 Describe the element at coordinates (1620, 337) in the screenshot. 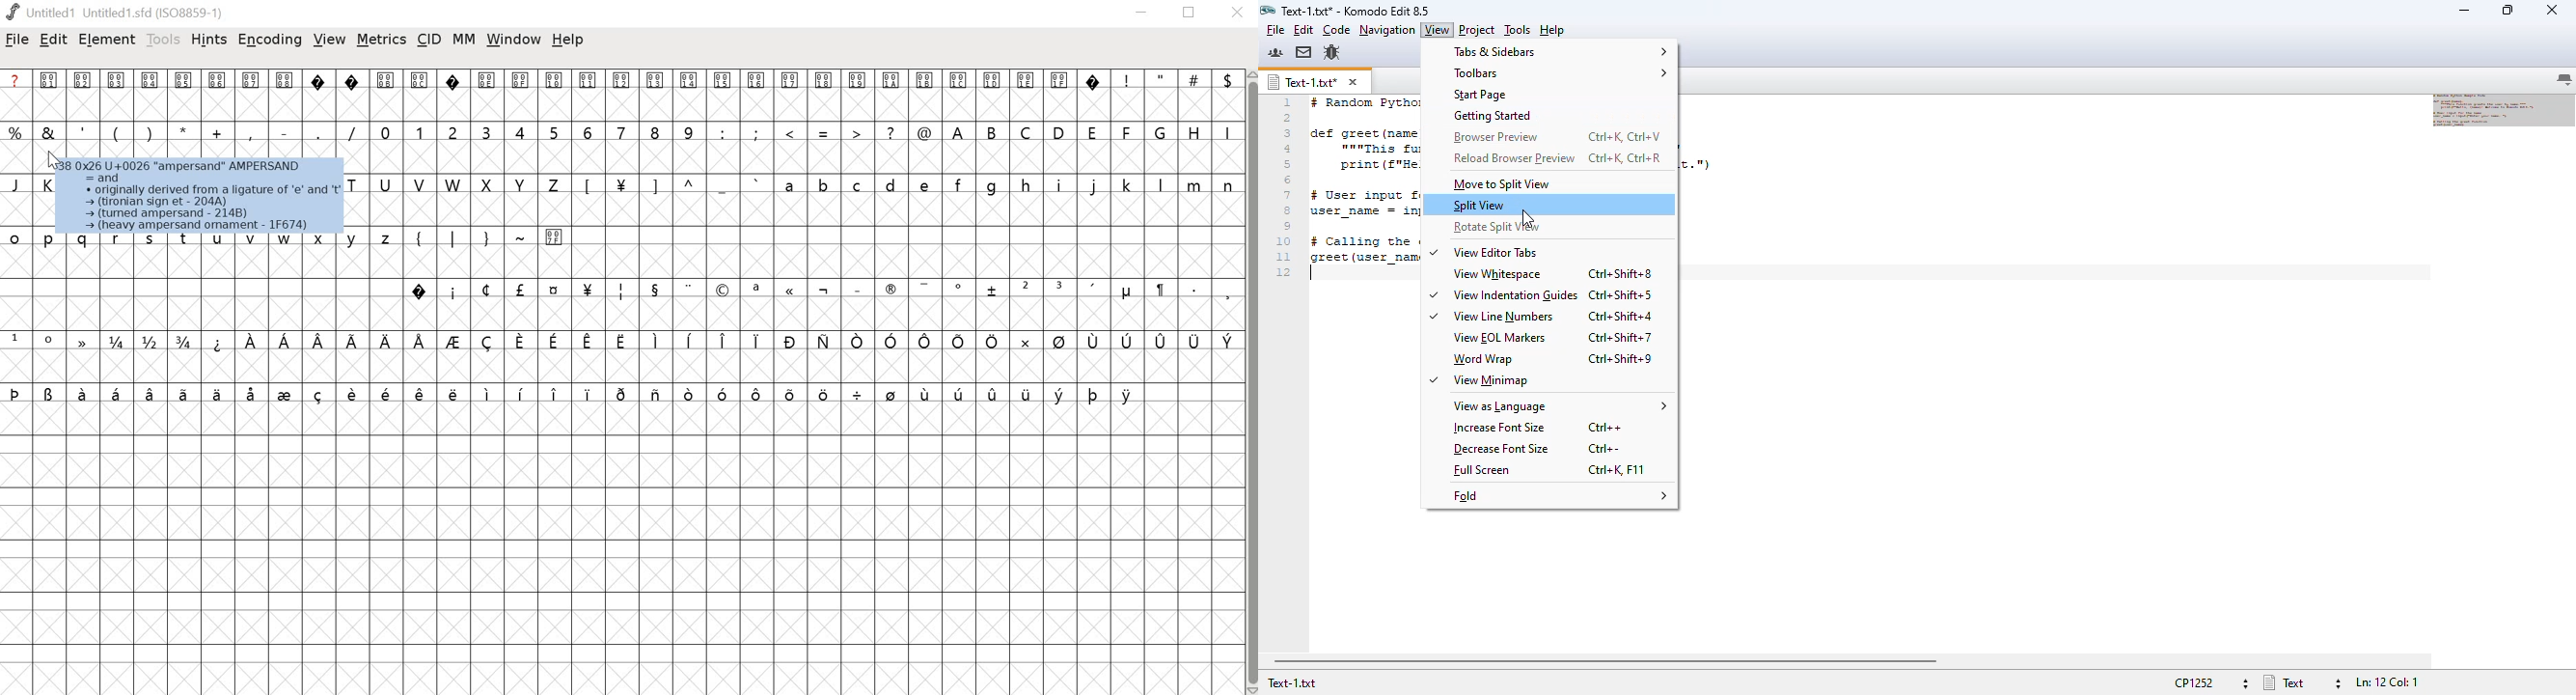

I see `shortcut for view EOL markers` at that location.